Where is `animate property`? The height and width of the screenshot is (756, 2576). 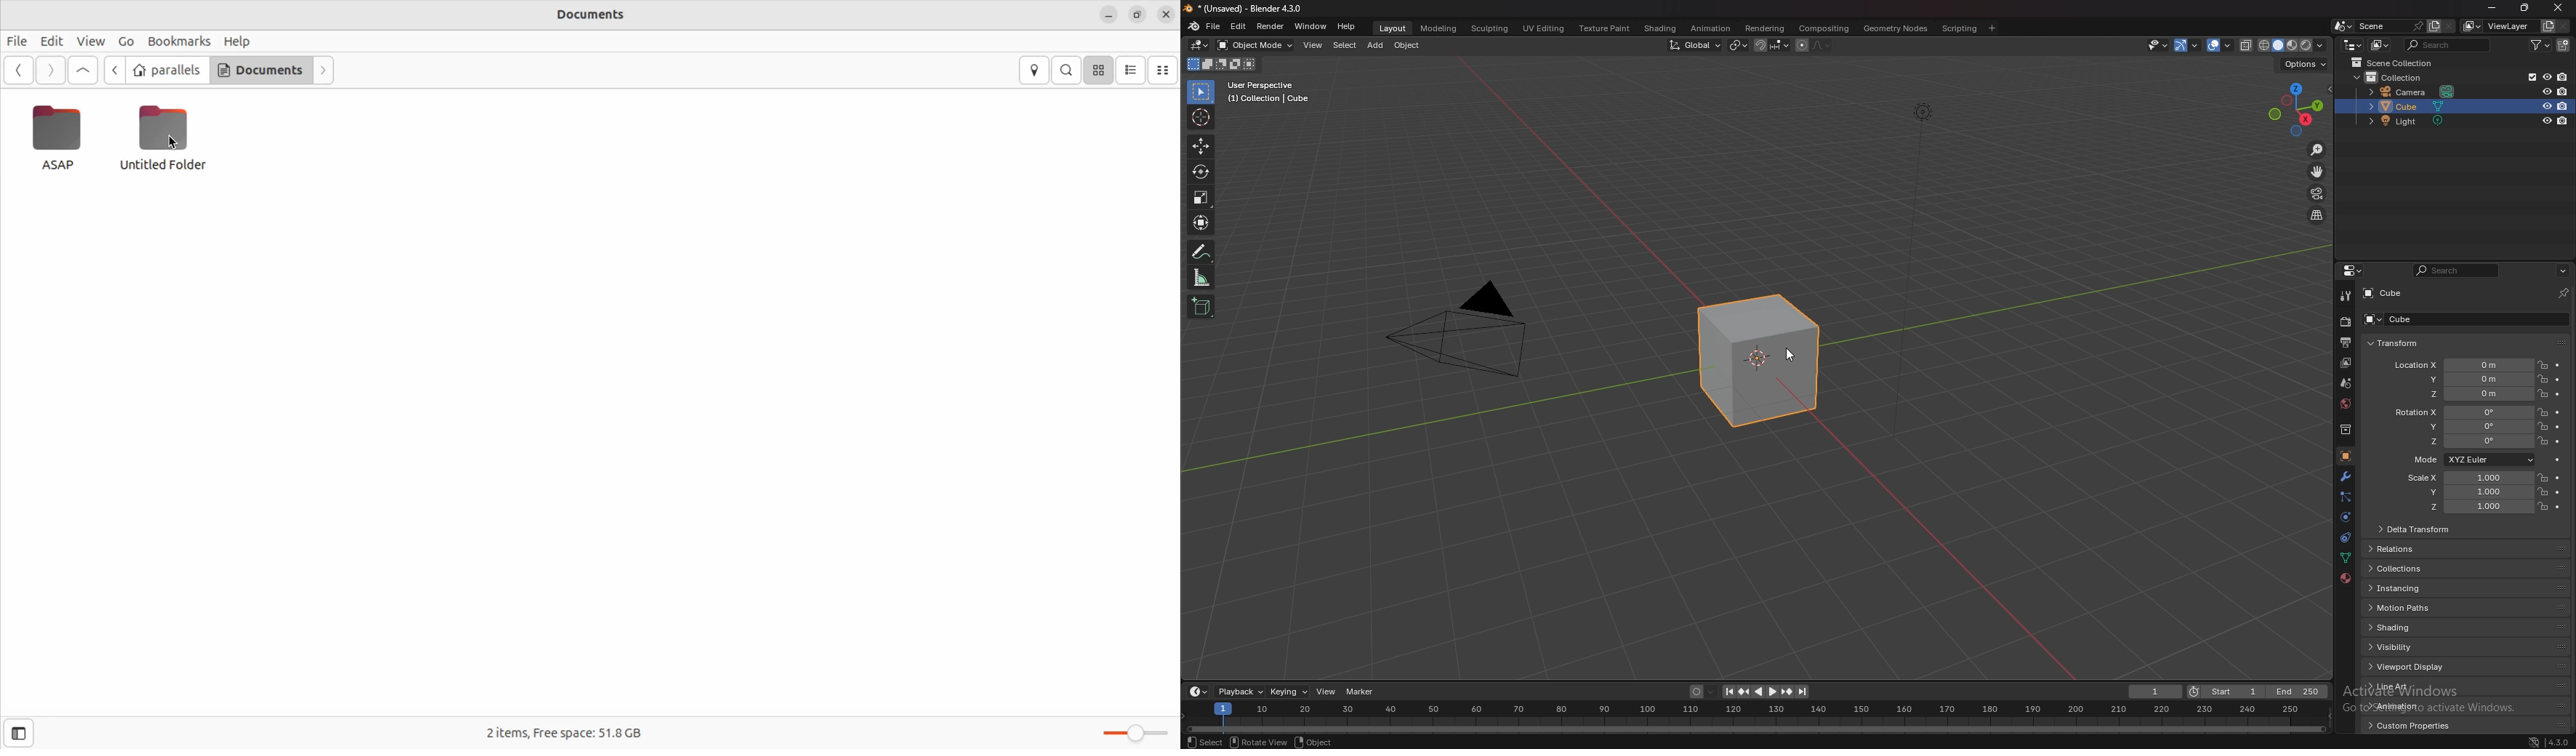
animate property is located at coordinates (2558, 380).